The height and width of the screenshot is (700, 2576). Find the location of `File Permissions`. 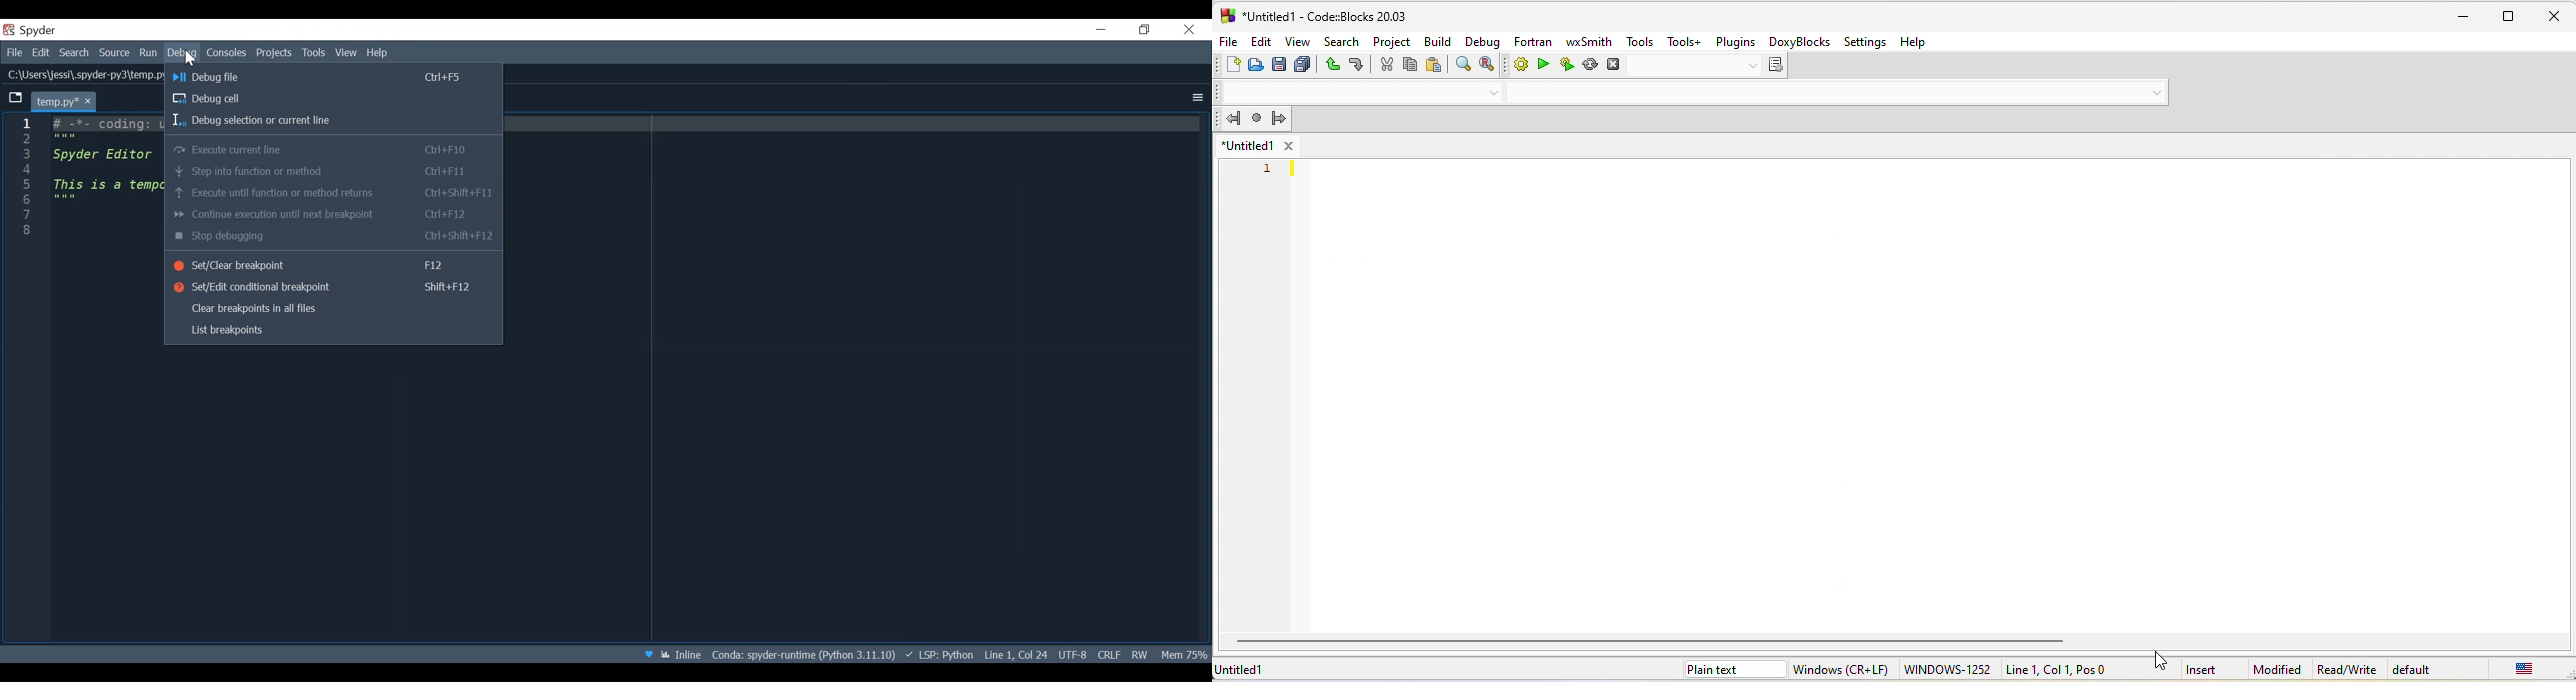

File Permissions is located at coordinates (1140, 655).